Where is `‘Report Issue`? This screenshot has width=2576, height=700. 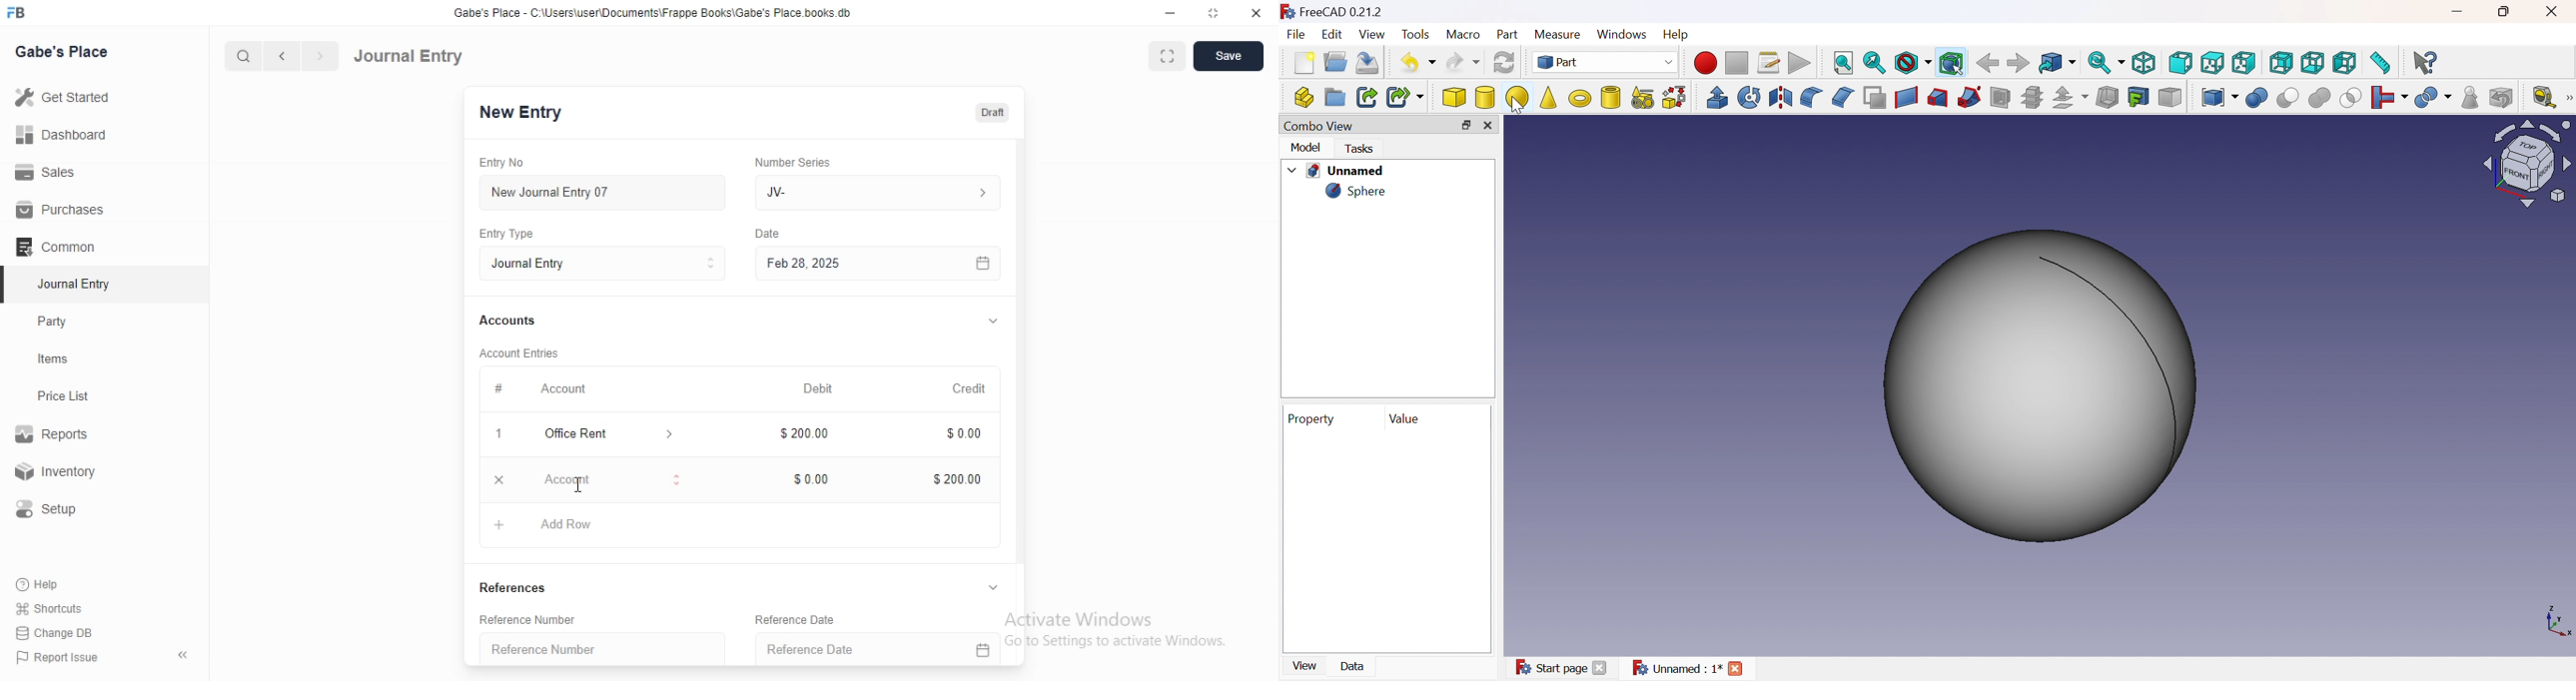
‘Report Issue is located at coordinates (55, 657).